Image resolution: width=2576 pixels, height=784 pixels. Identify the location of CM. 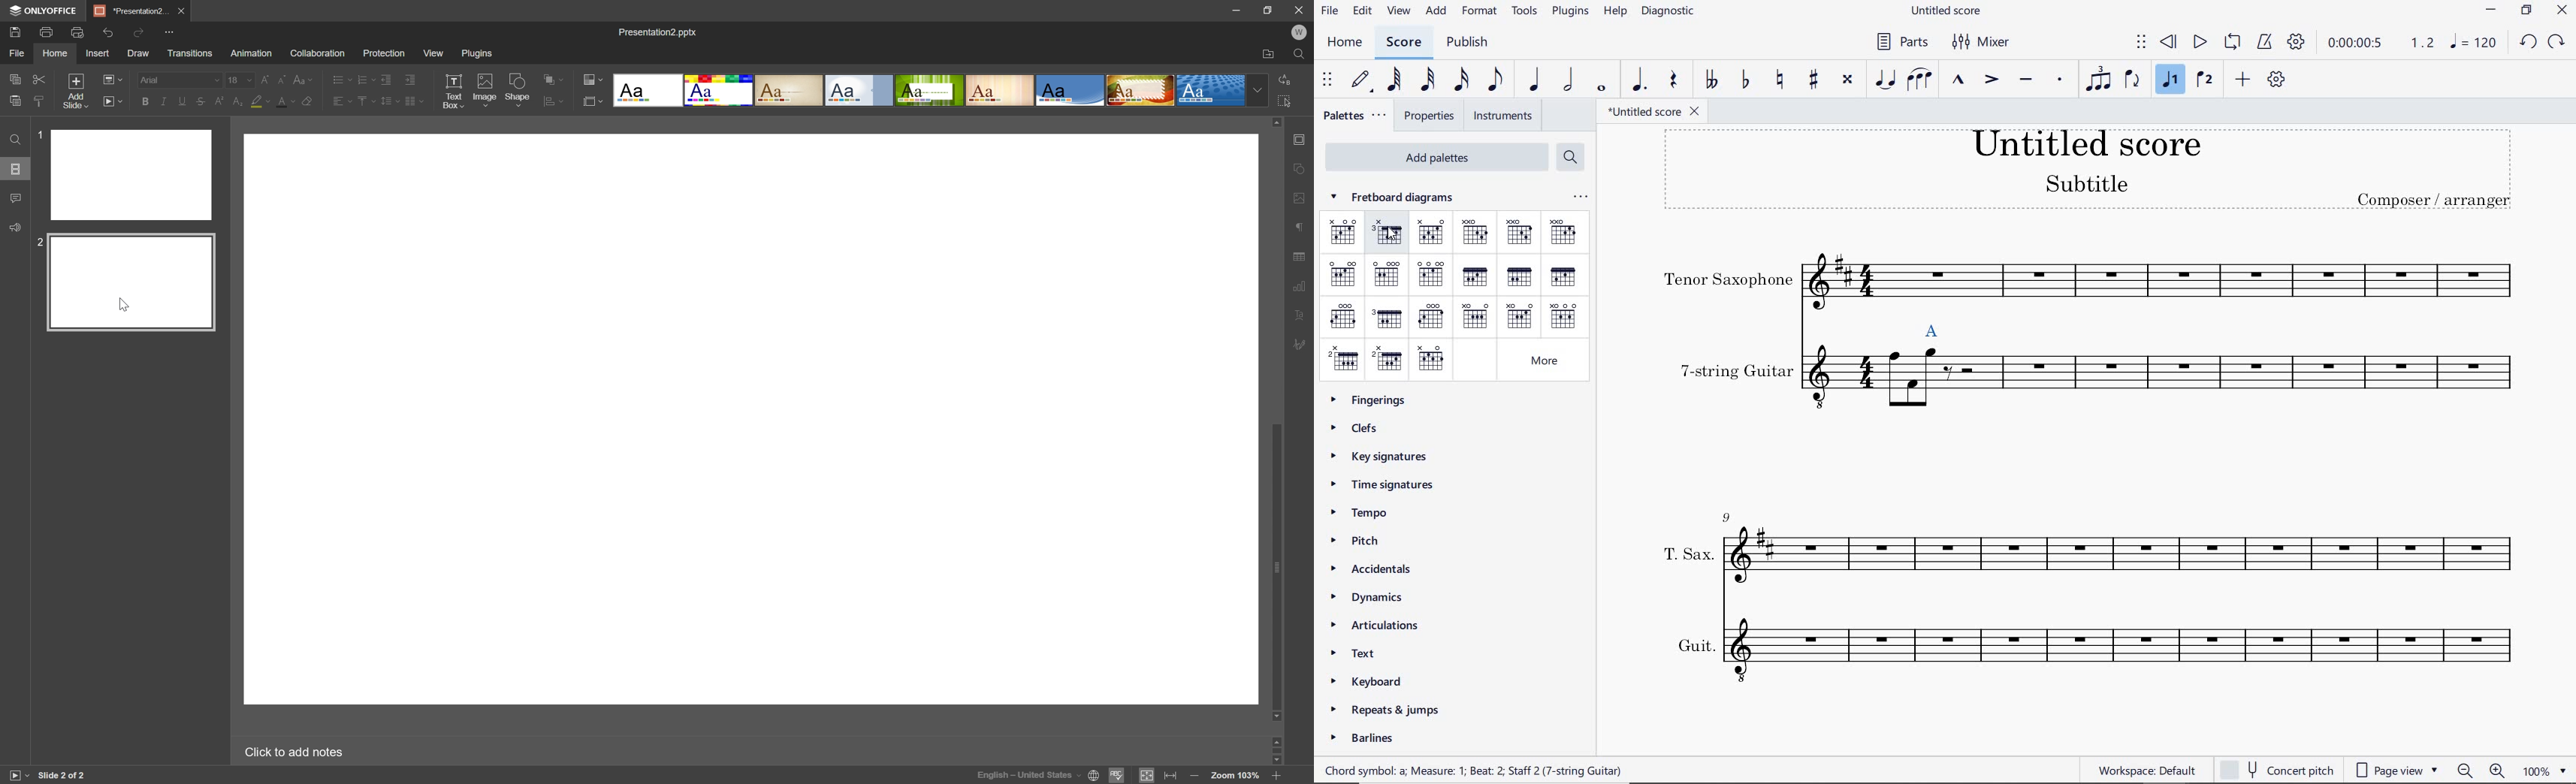
(1387, 235).